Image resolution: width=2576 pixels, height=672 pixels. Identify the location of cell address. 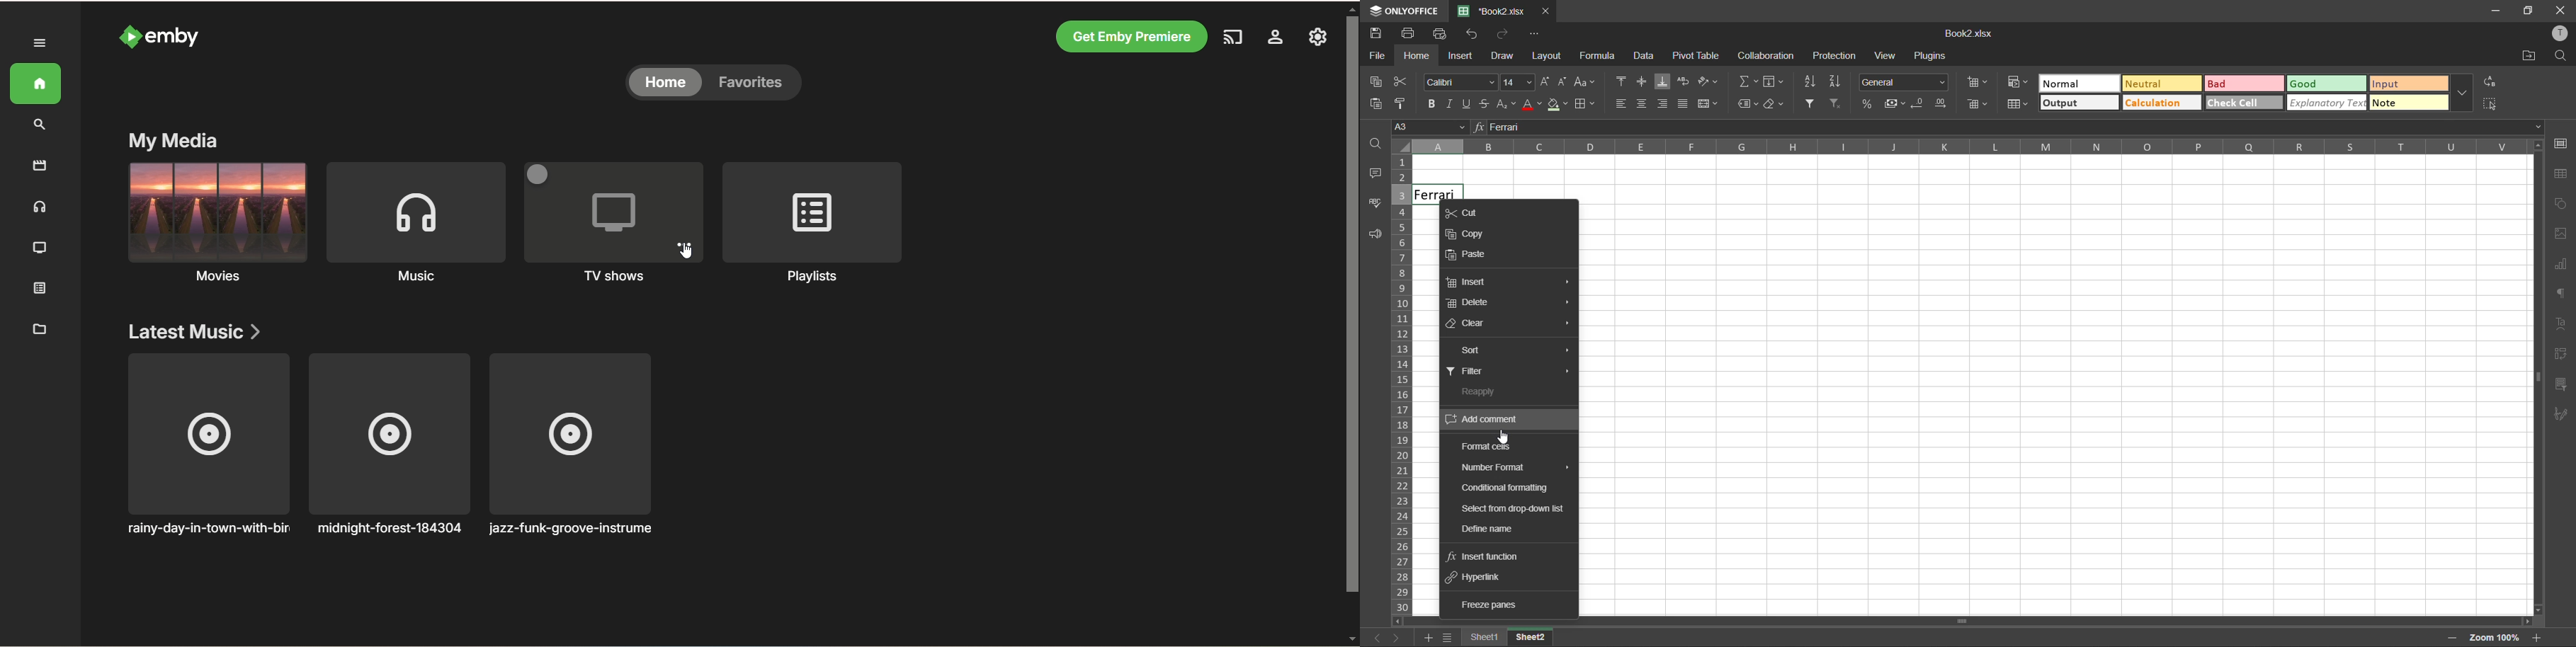
(1431, 129).